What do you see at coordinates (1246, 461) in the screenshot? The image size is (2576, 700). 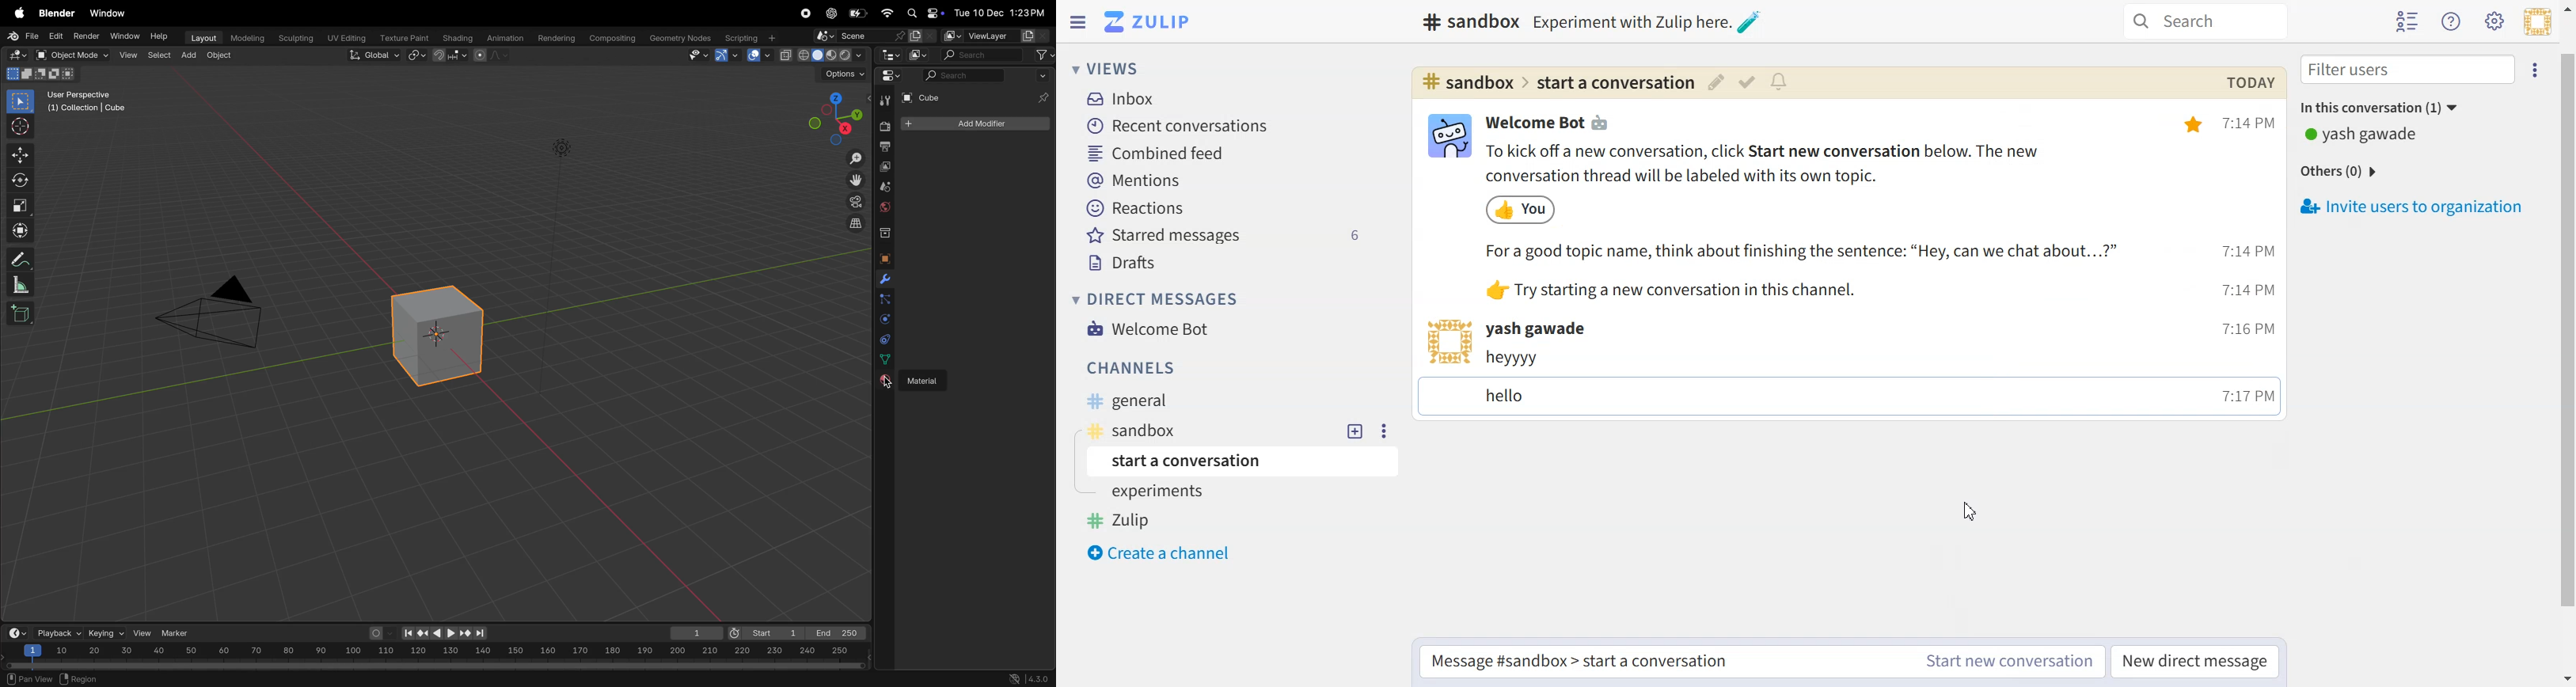 I see `Start a conversation` at bounding box center [1246, 461].